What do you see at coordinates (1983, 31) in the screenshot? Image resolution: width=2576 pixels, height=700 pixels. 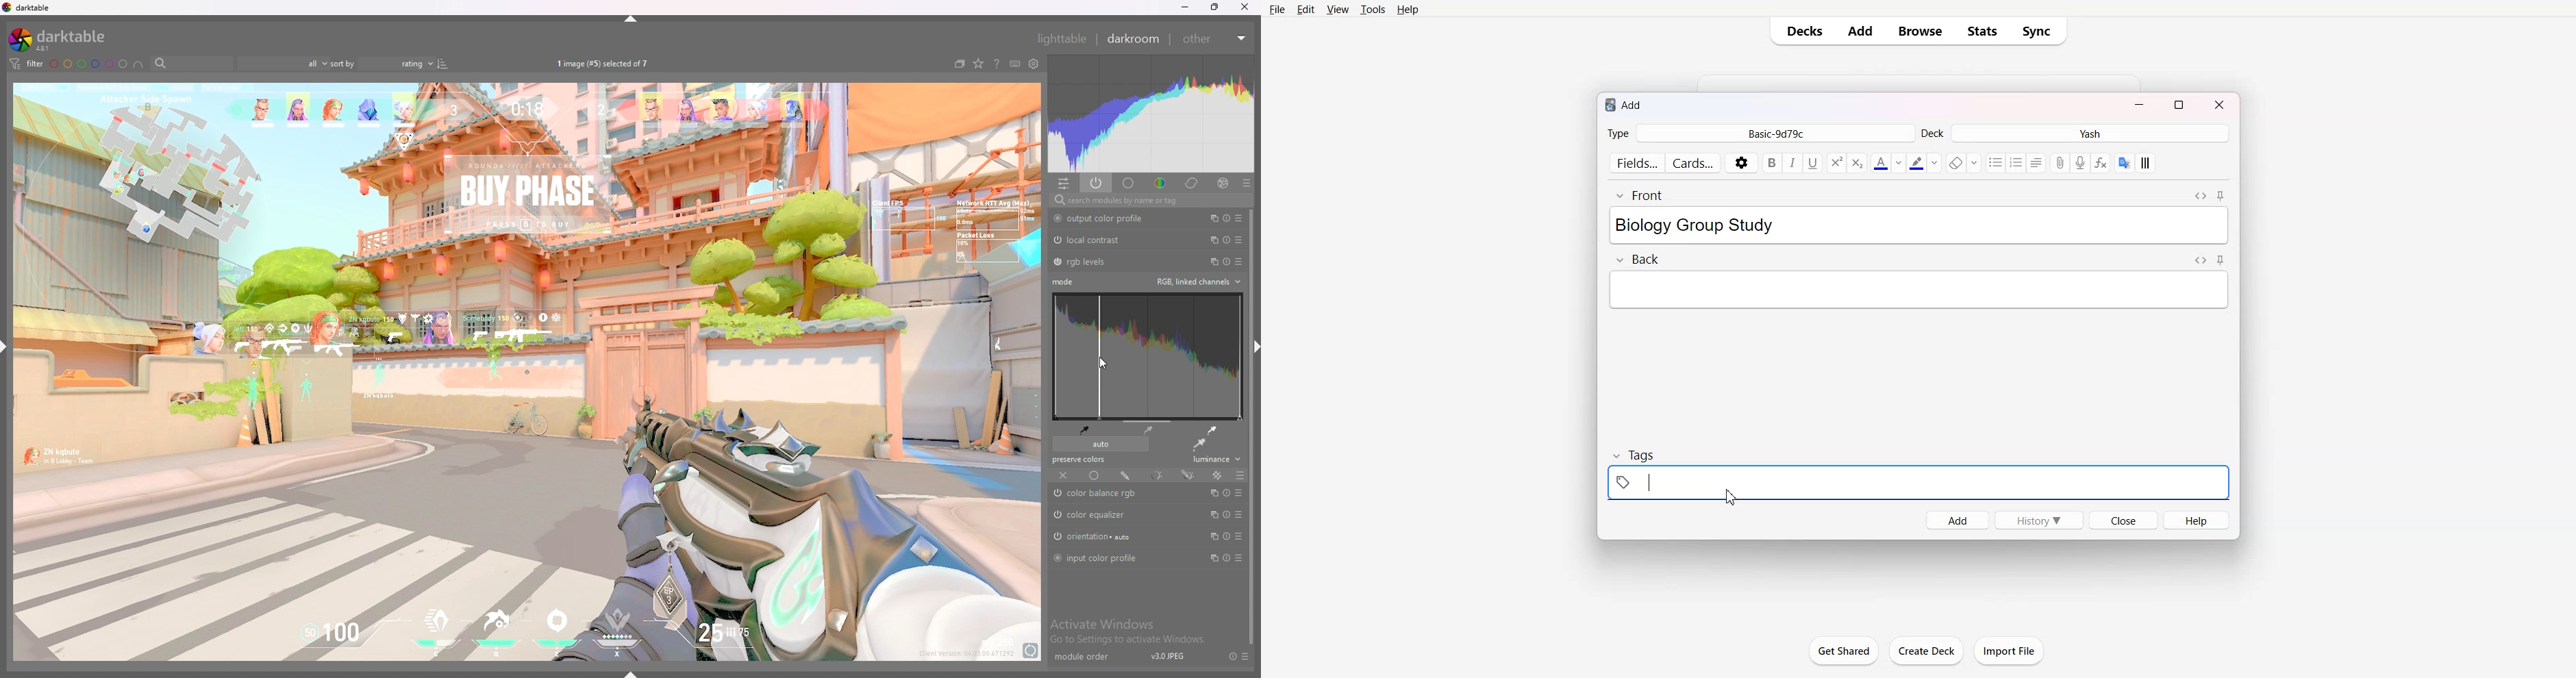 I see `Stats` at bounding box center [1983, 31].